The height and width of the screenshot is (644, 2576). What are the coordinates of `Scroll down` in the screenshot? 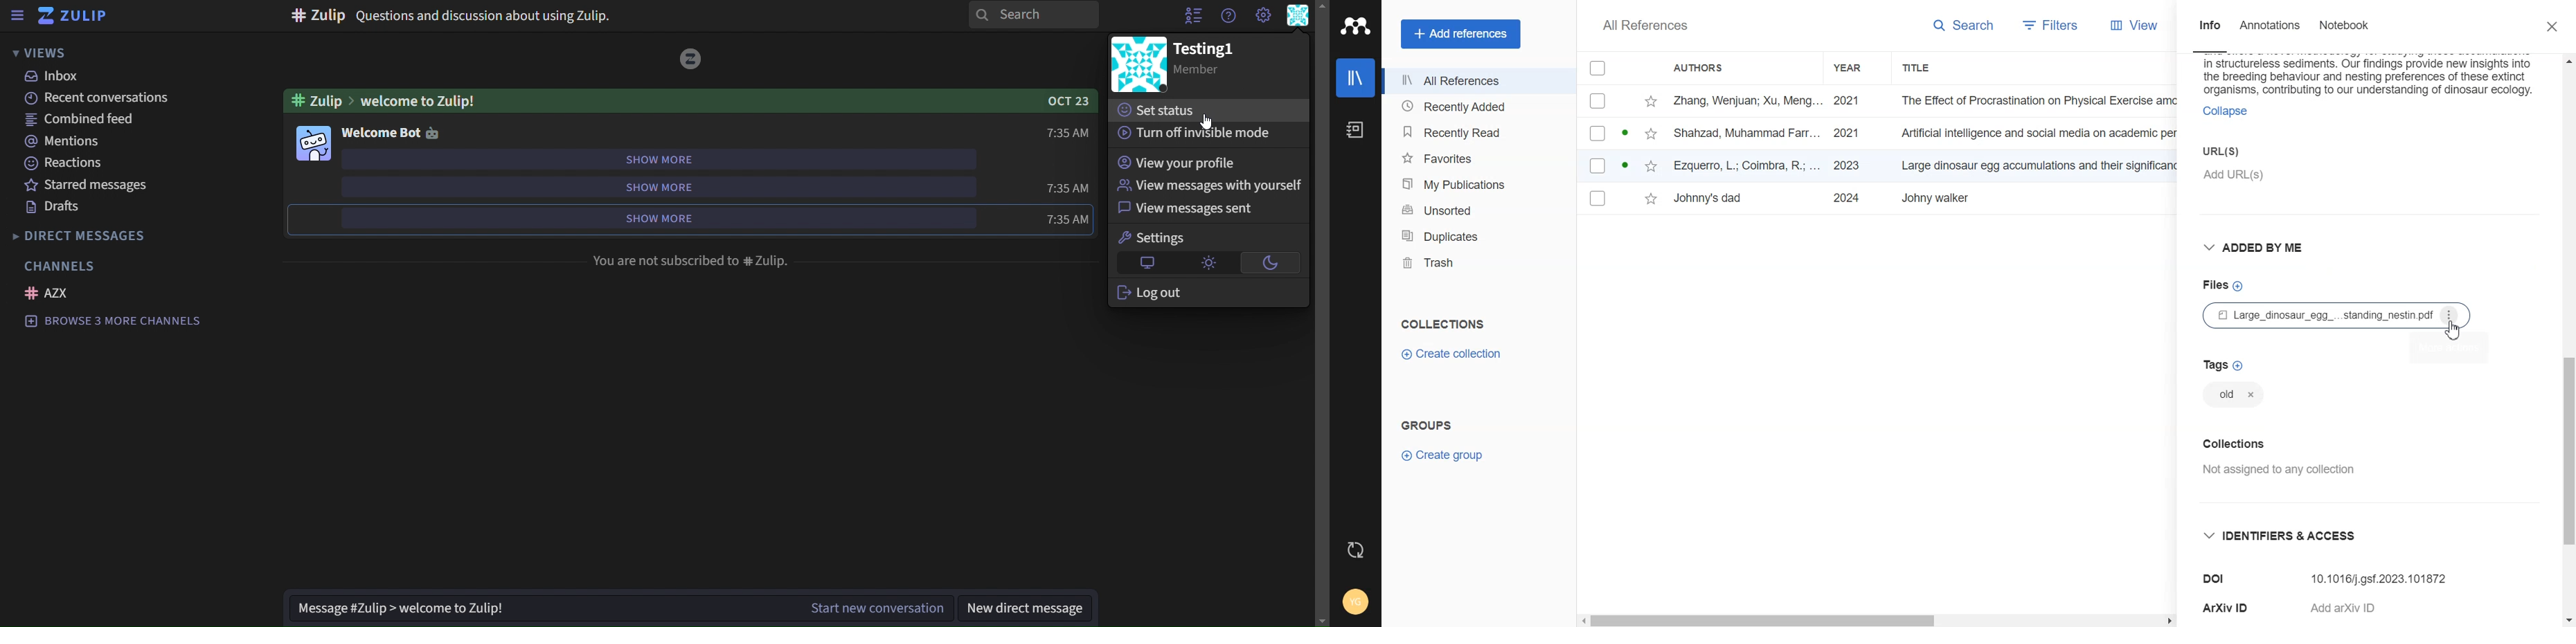 It's located at (2567, 619).